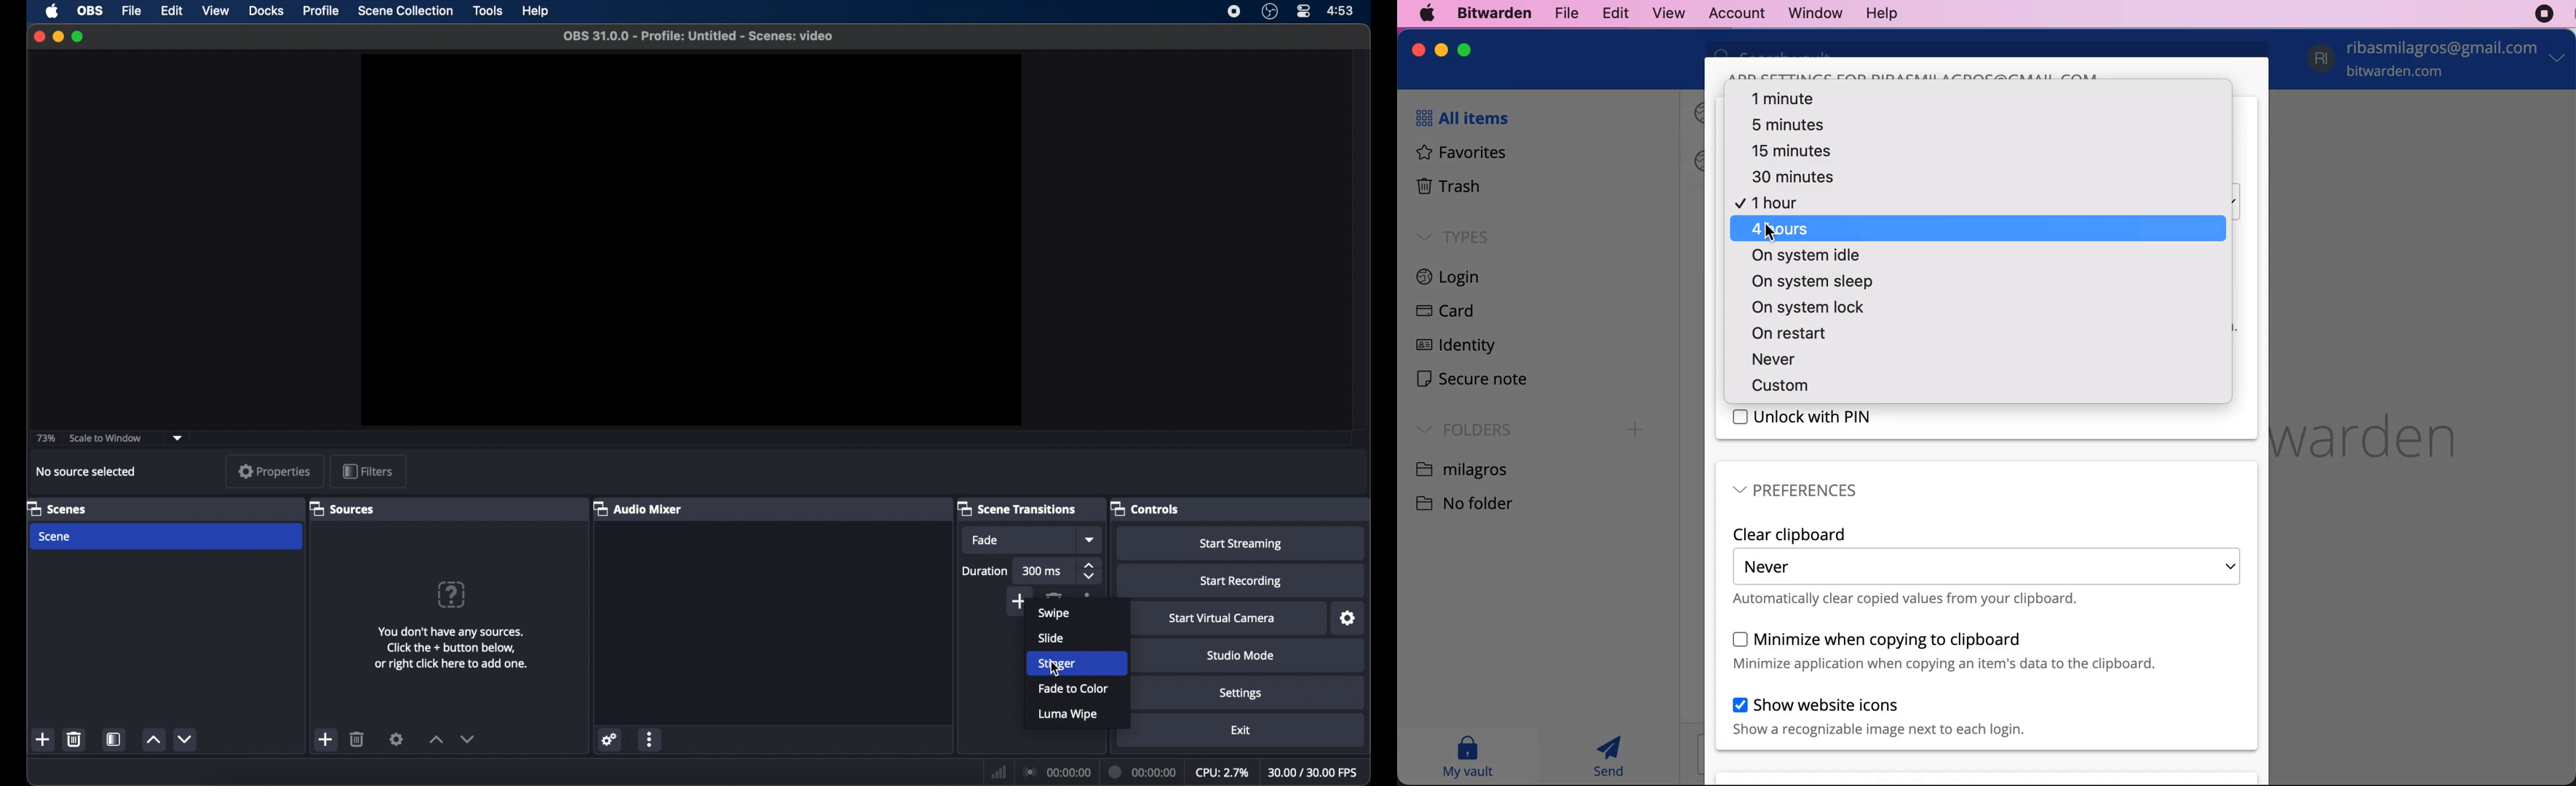  I want to click on no folder, so click(1474, 502).